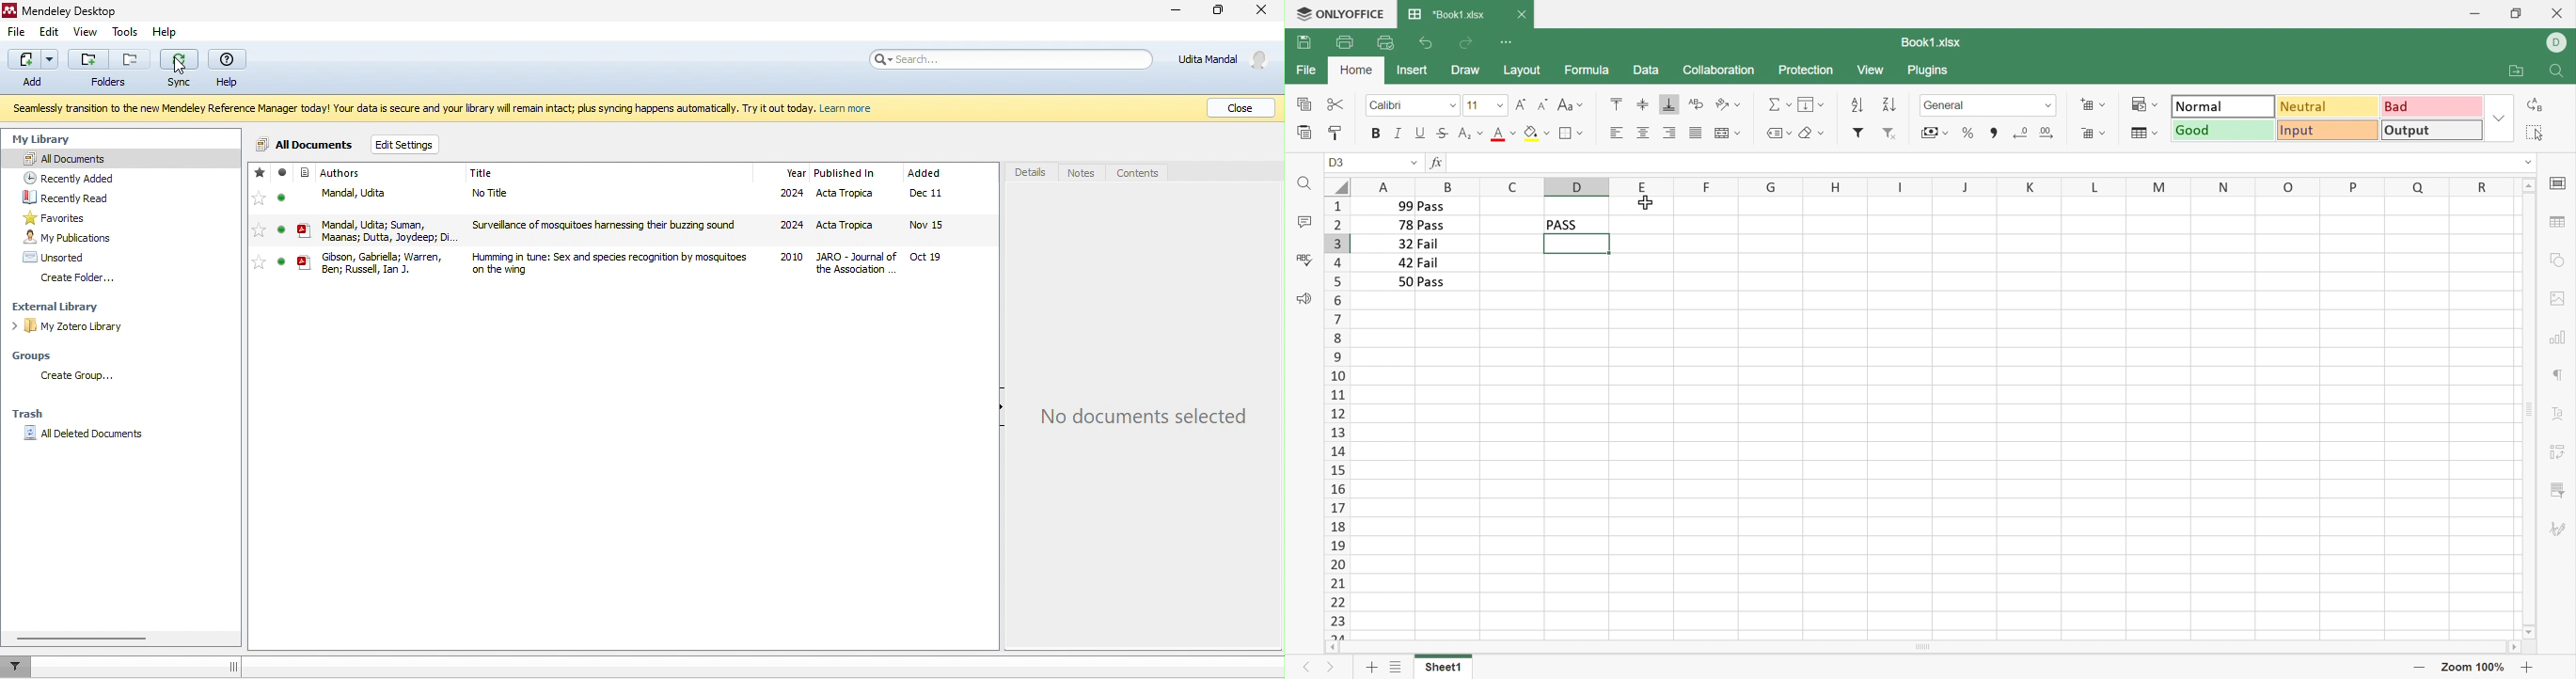 This screenshot has height=700, width=2576. Describe the element at coordinates (1521, 104) in the screenshot. I see `Font increment` at that location.